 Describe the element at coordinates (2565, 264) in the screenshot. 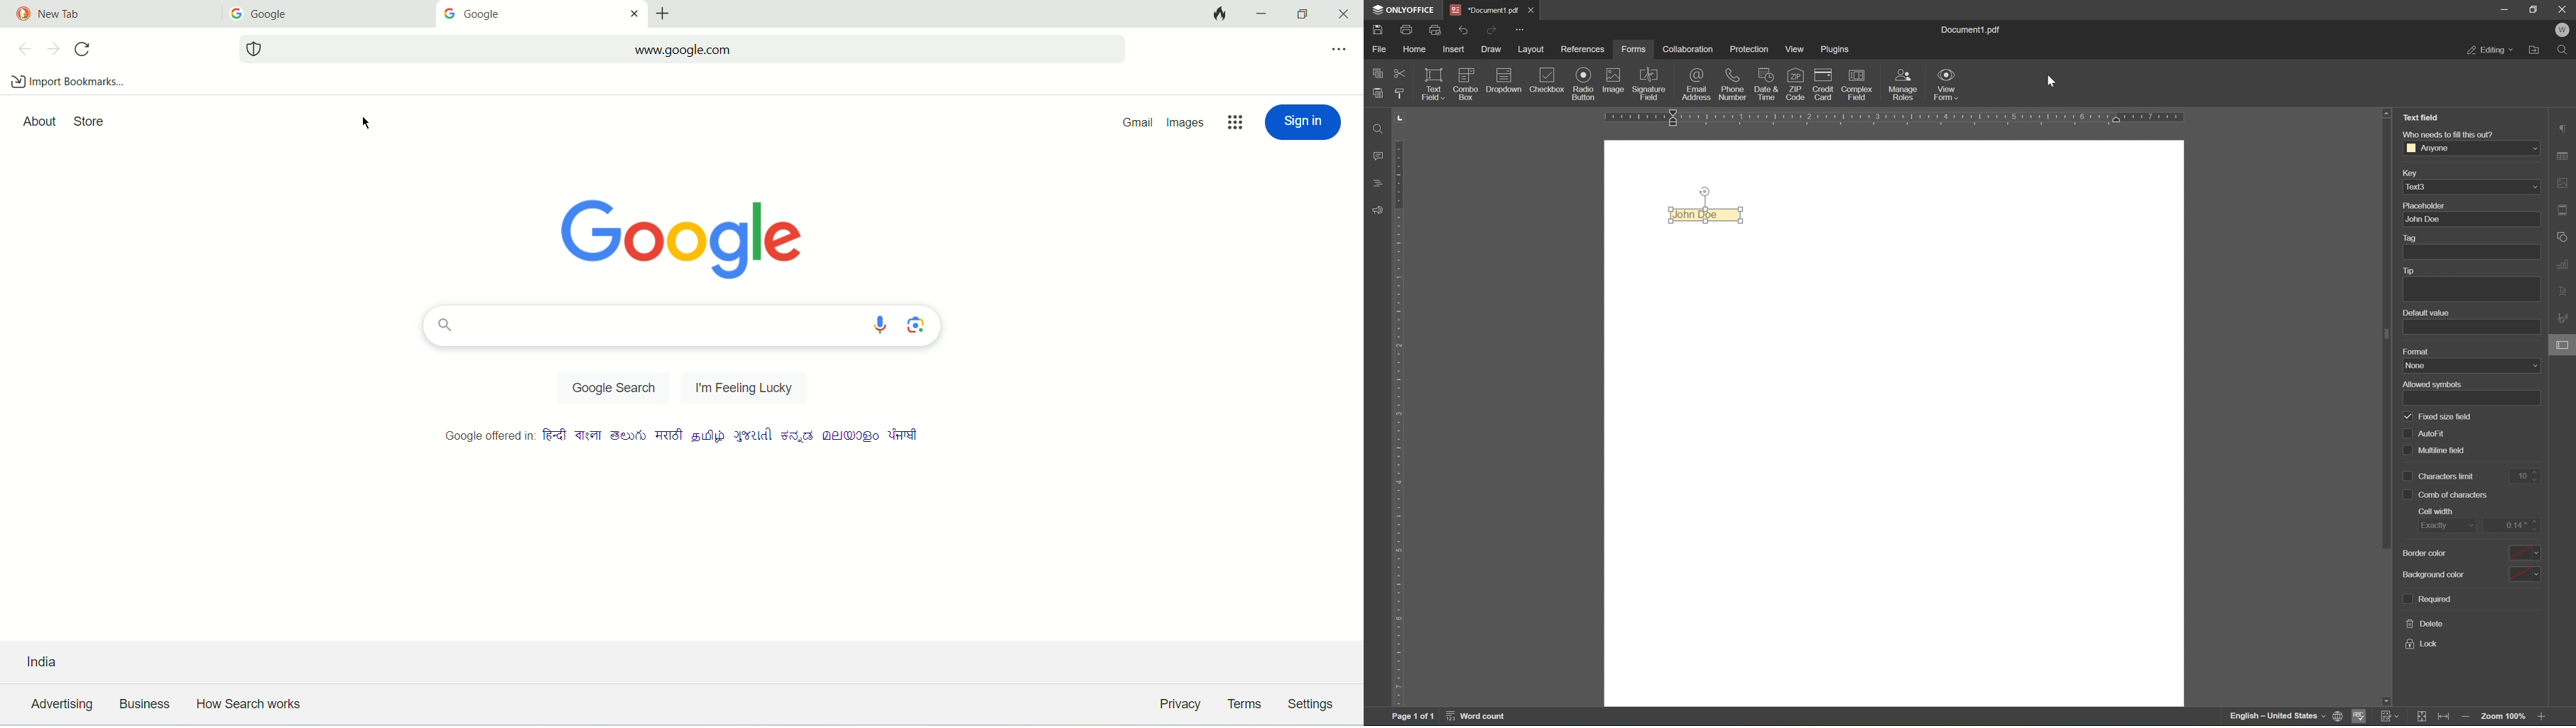

I see `chart settings` at that location.